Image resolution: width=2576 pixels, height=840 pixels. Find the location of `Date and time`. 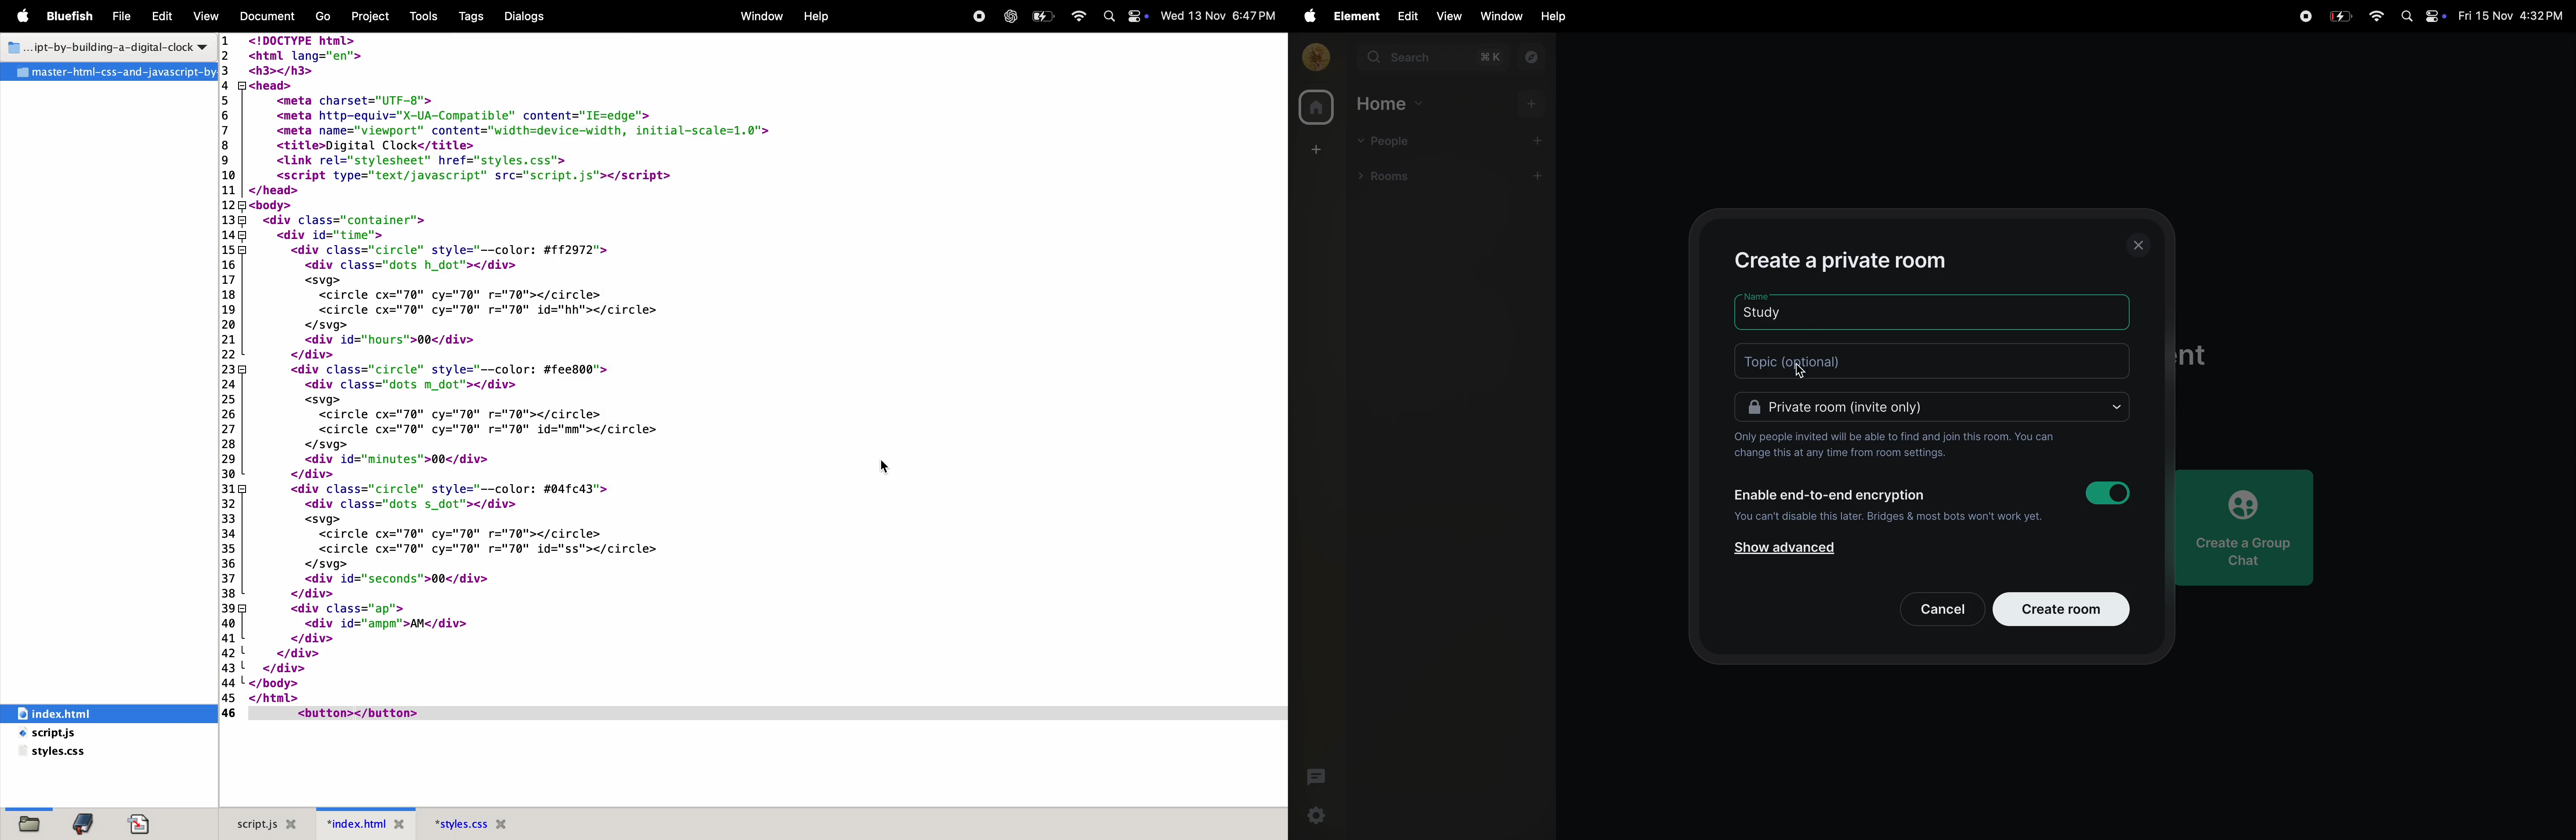

Date and time is located at coordinates (1222, 14).